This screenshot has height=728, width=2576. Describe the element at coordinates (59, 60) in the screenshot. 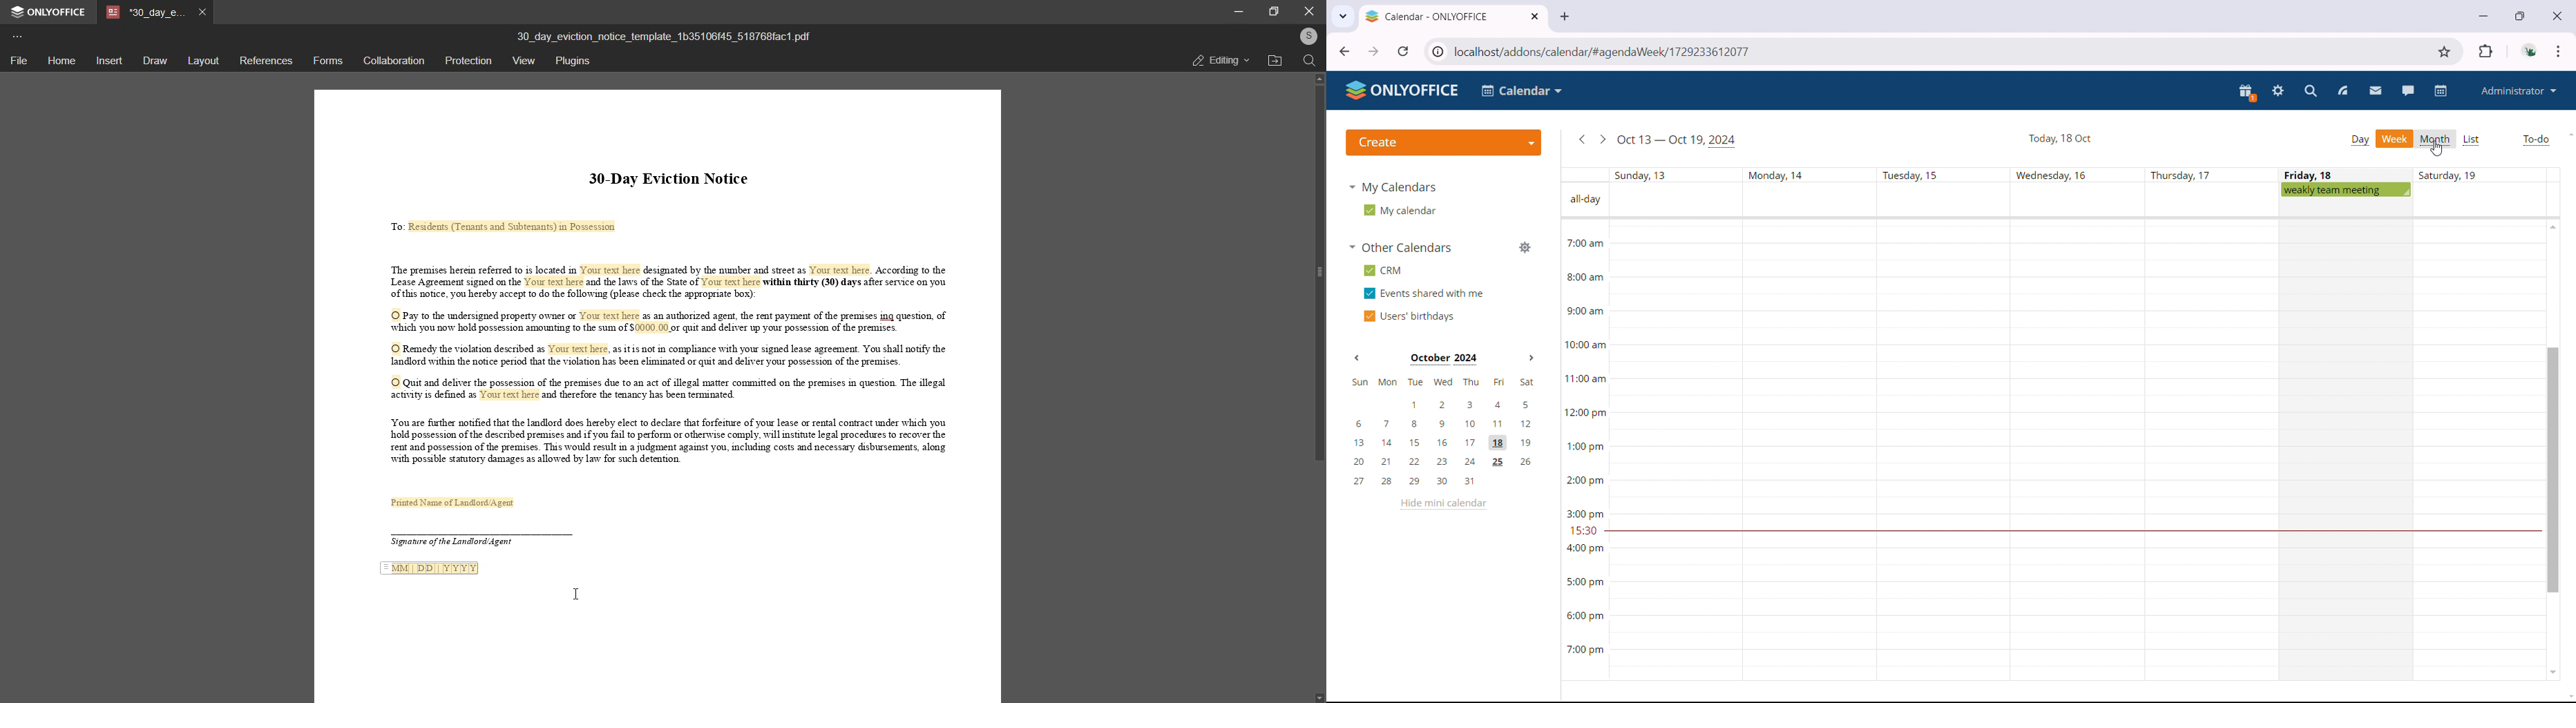

I see `home` at that location.